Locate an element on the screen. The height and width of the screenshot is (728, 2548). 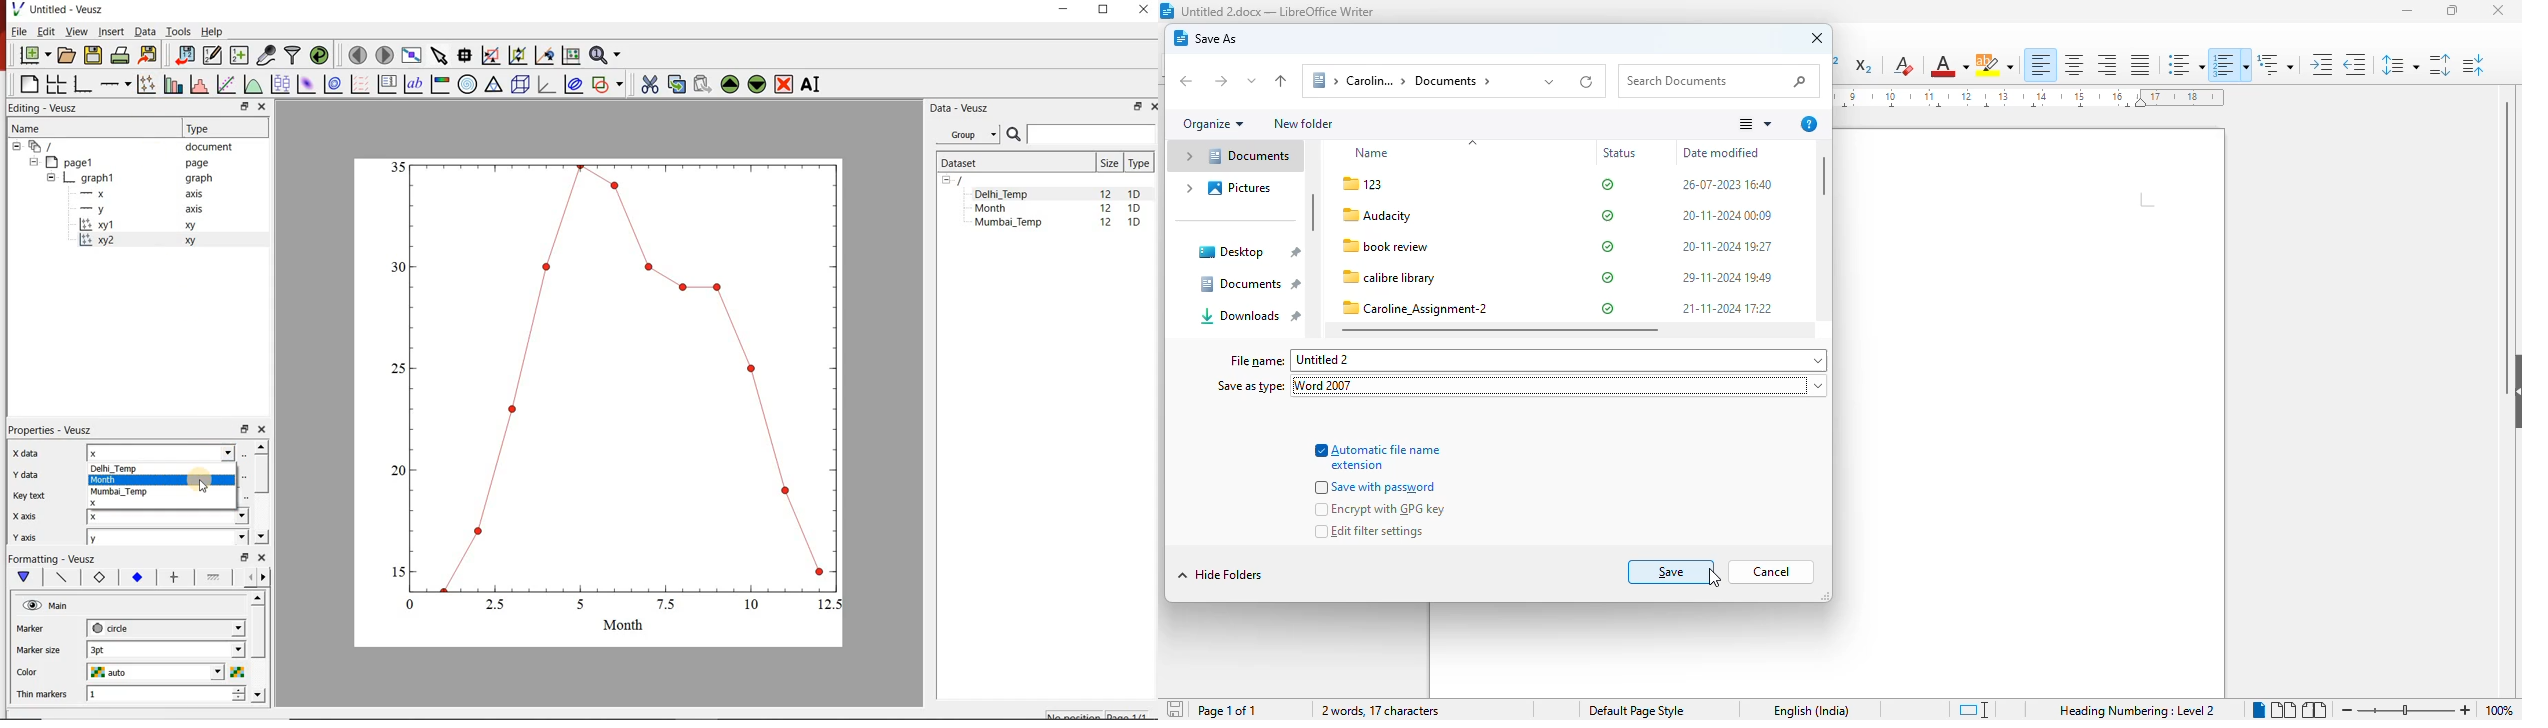
click to reset graph axes is located at coordinates (571, 56).